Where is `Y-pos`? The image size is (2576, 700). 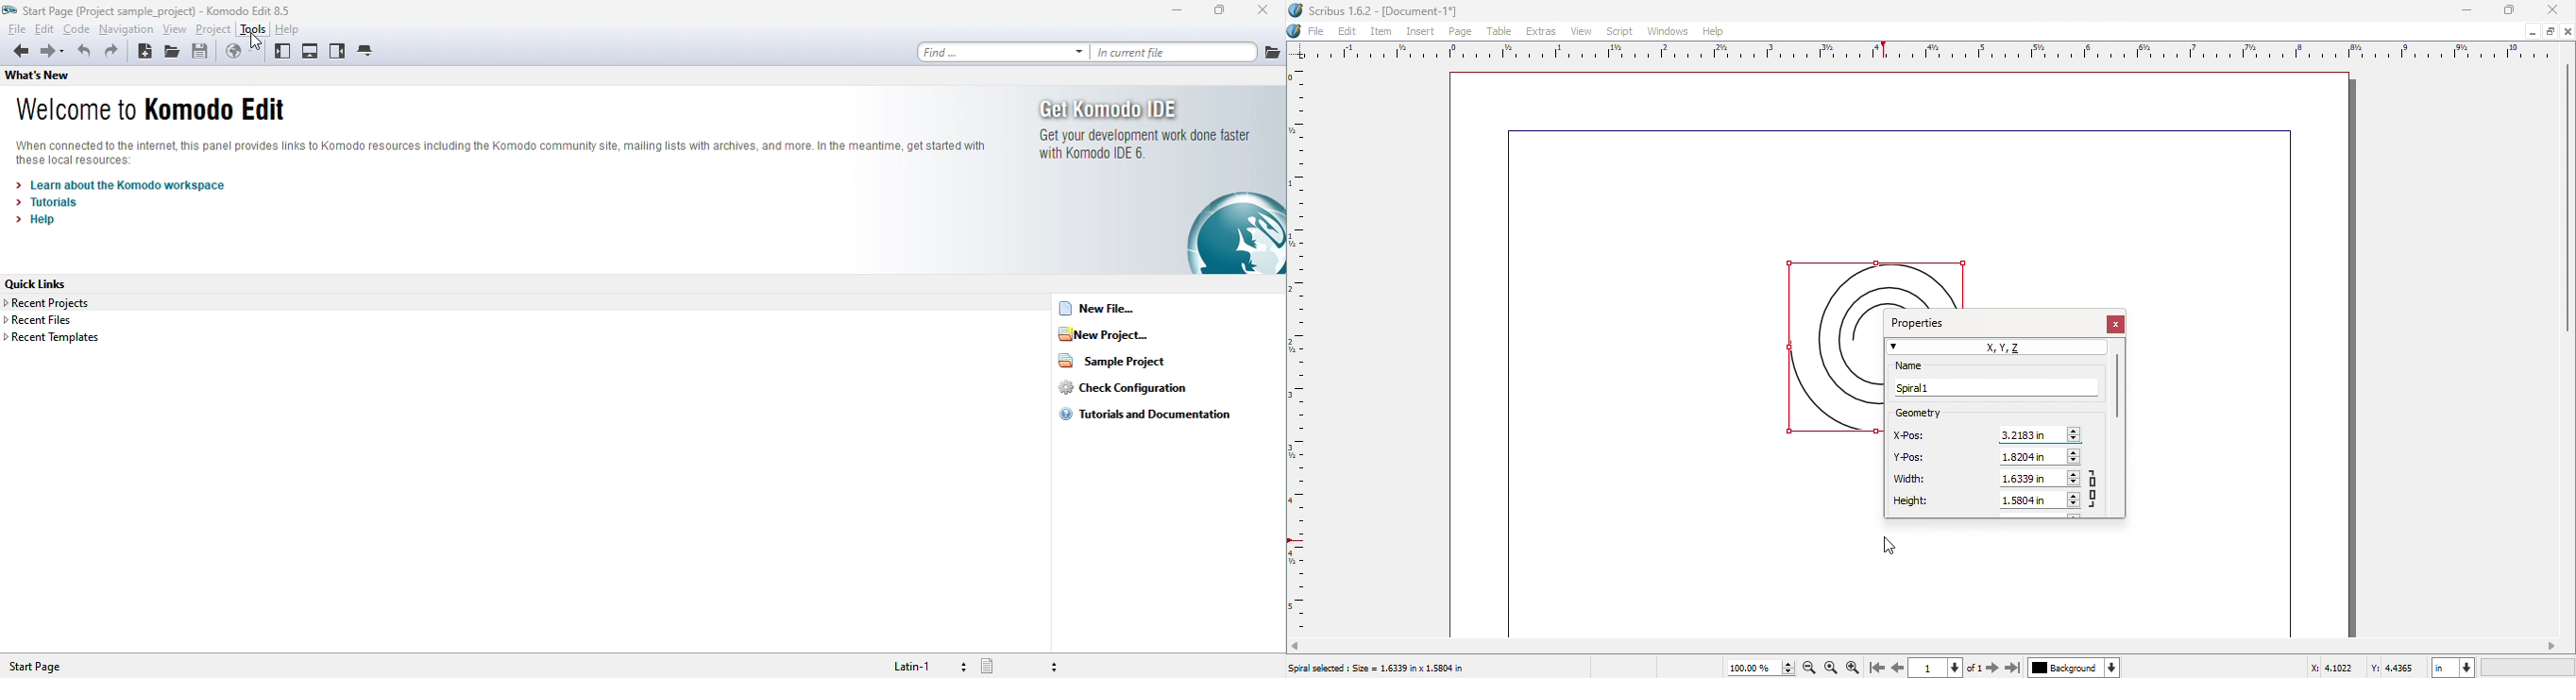
Y-pos is located at coordinates (1911, 457).